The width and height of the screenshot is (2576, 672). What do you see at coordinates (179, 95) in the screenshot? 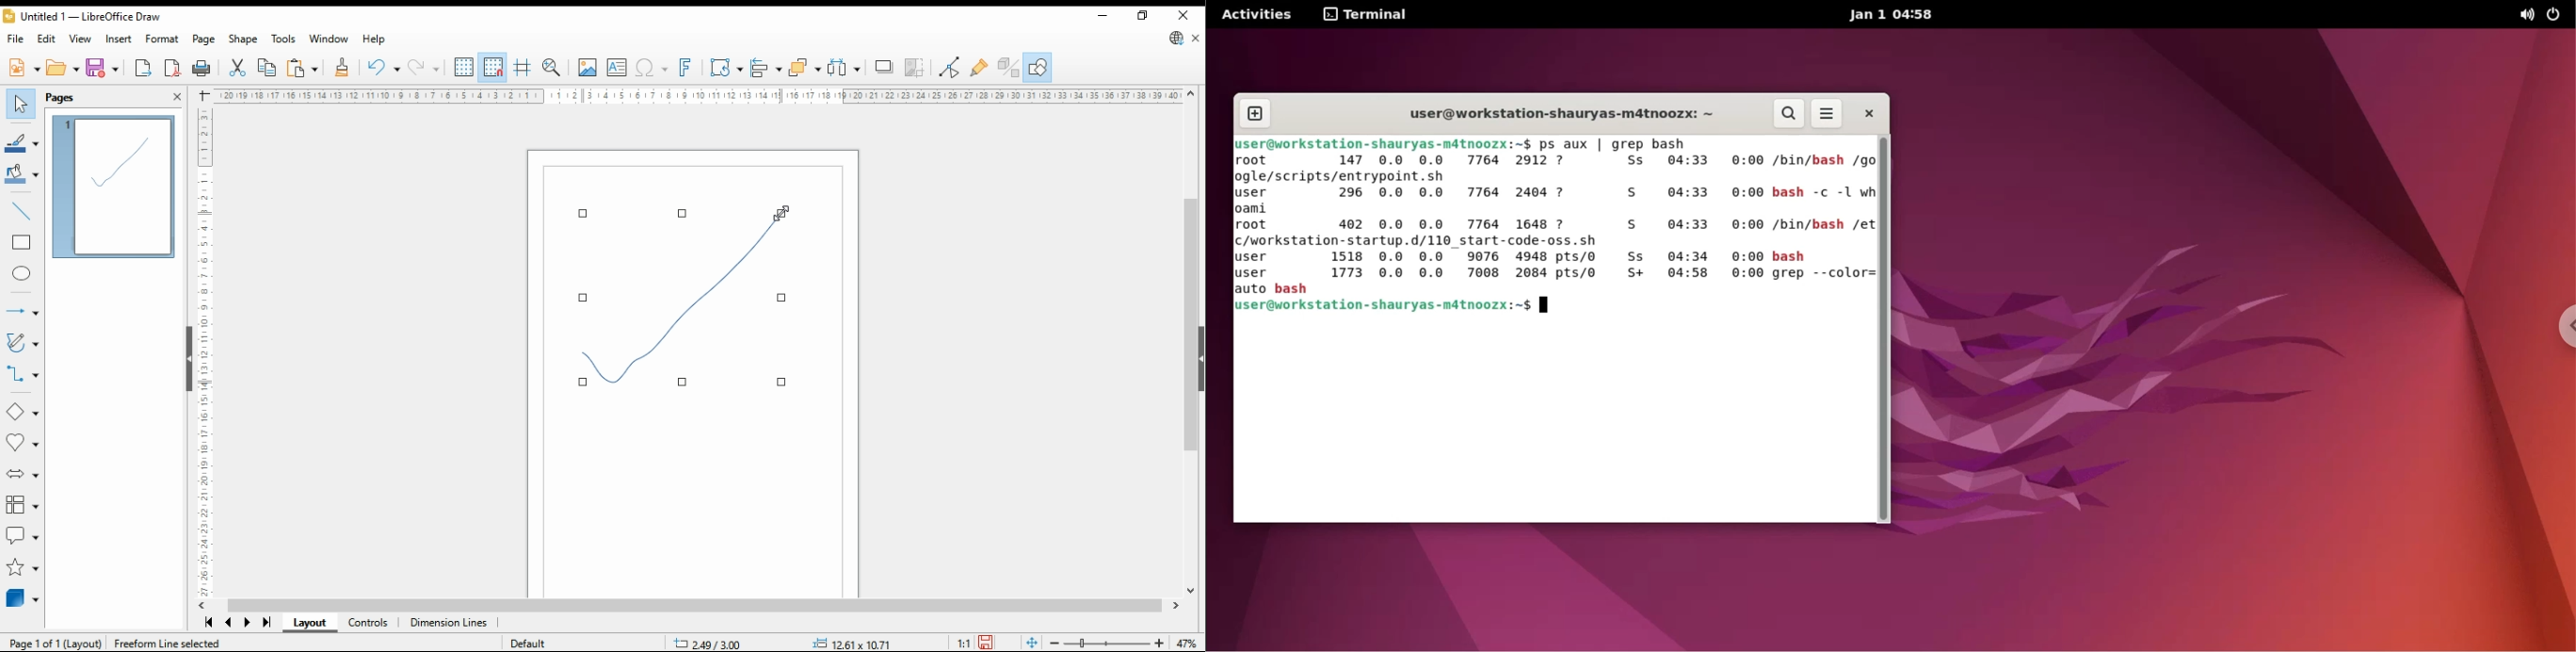
I see `close pane` at bounding box center [179, 95].